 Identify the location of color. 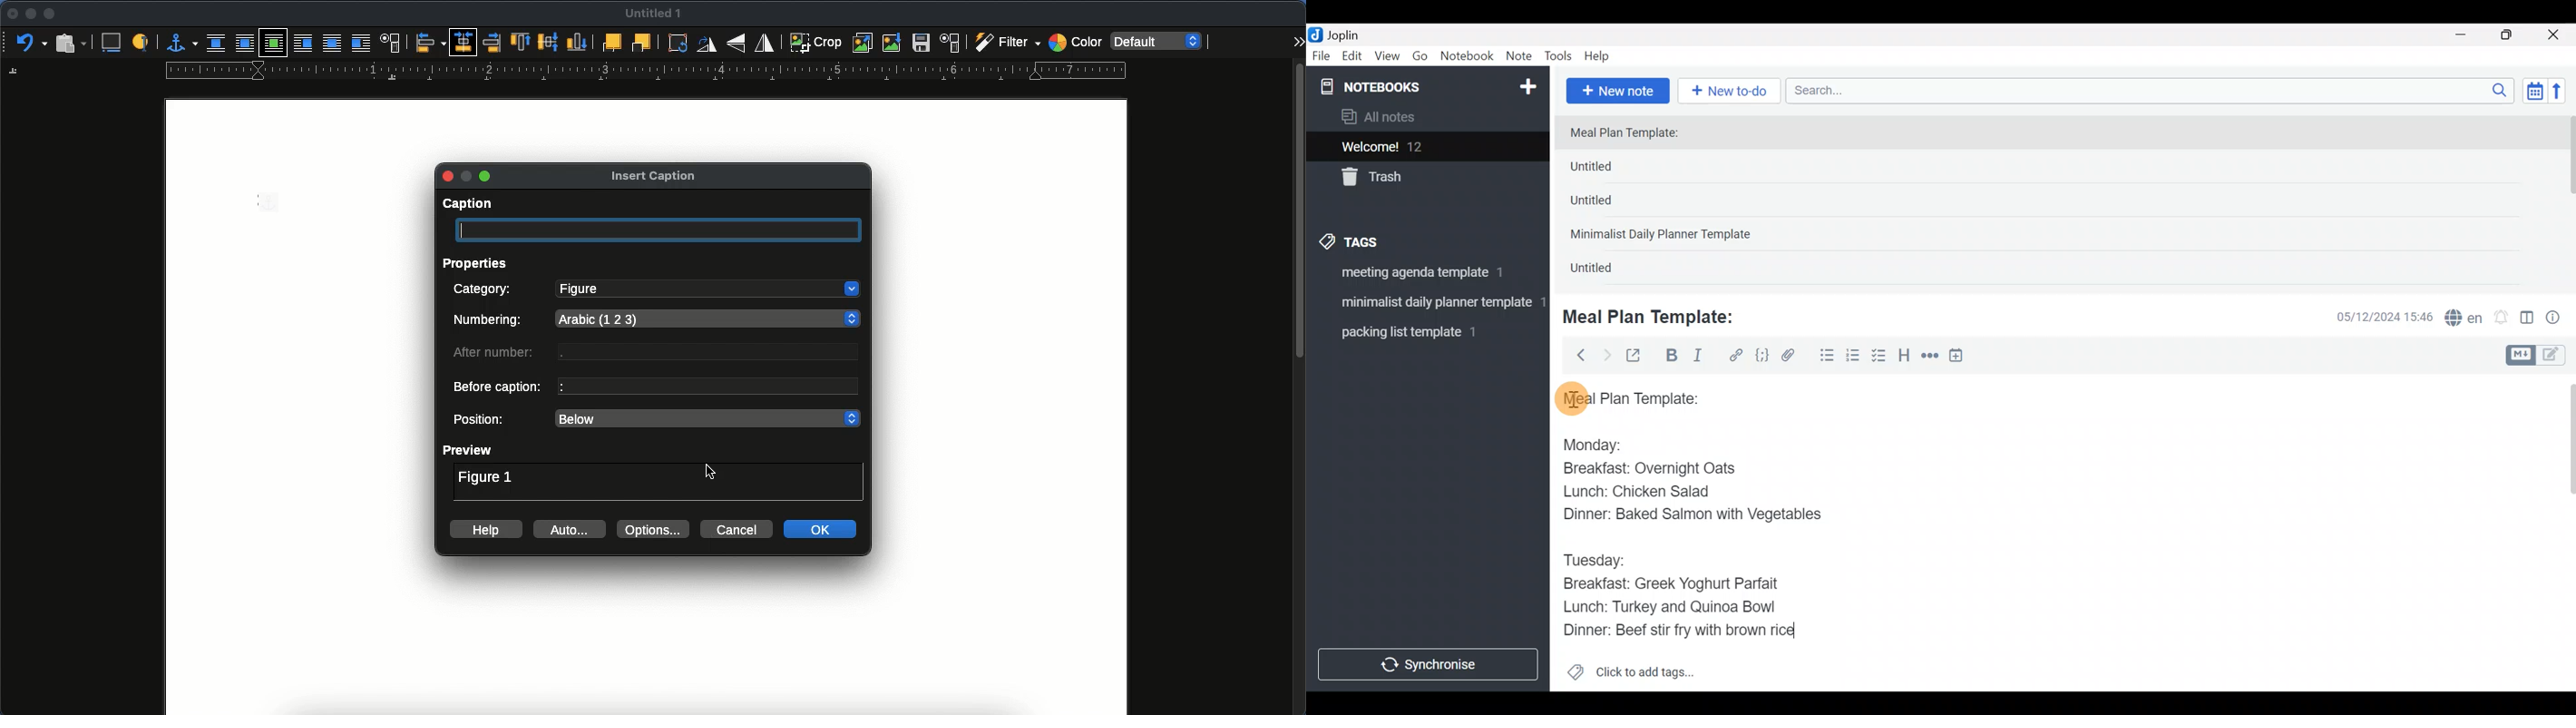
(1074, 41).